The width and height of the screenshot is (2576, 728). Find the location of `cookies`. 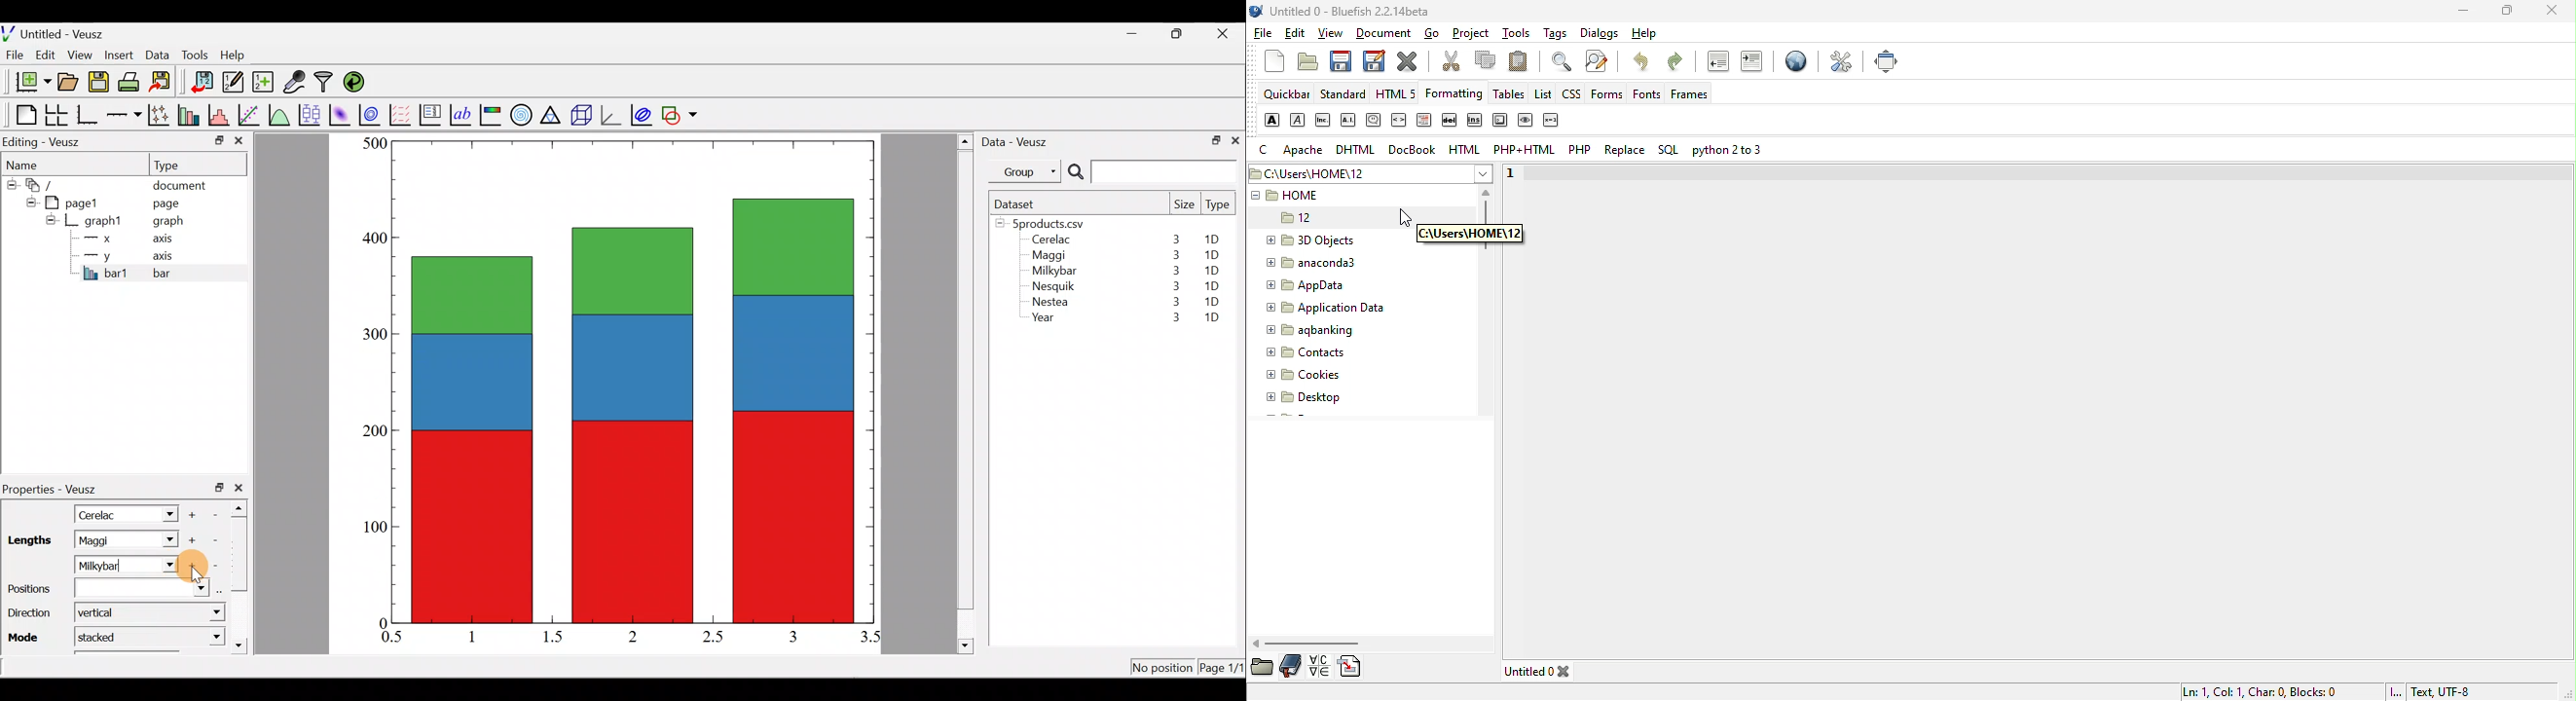

cookies is located at coordinates (1311, 375).